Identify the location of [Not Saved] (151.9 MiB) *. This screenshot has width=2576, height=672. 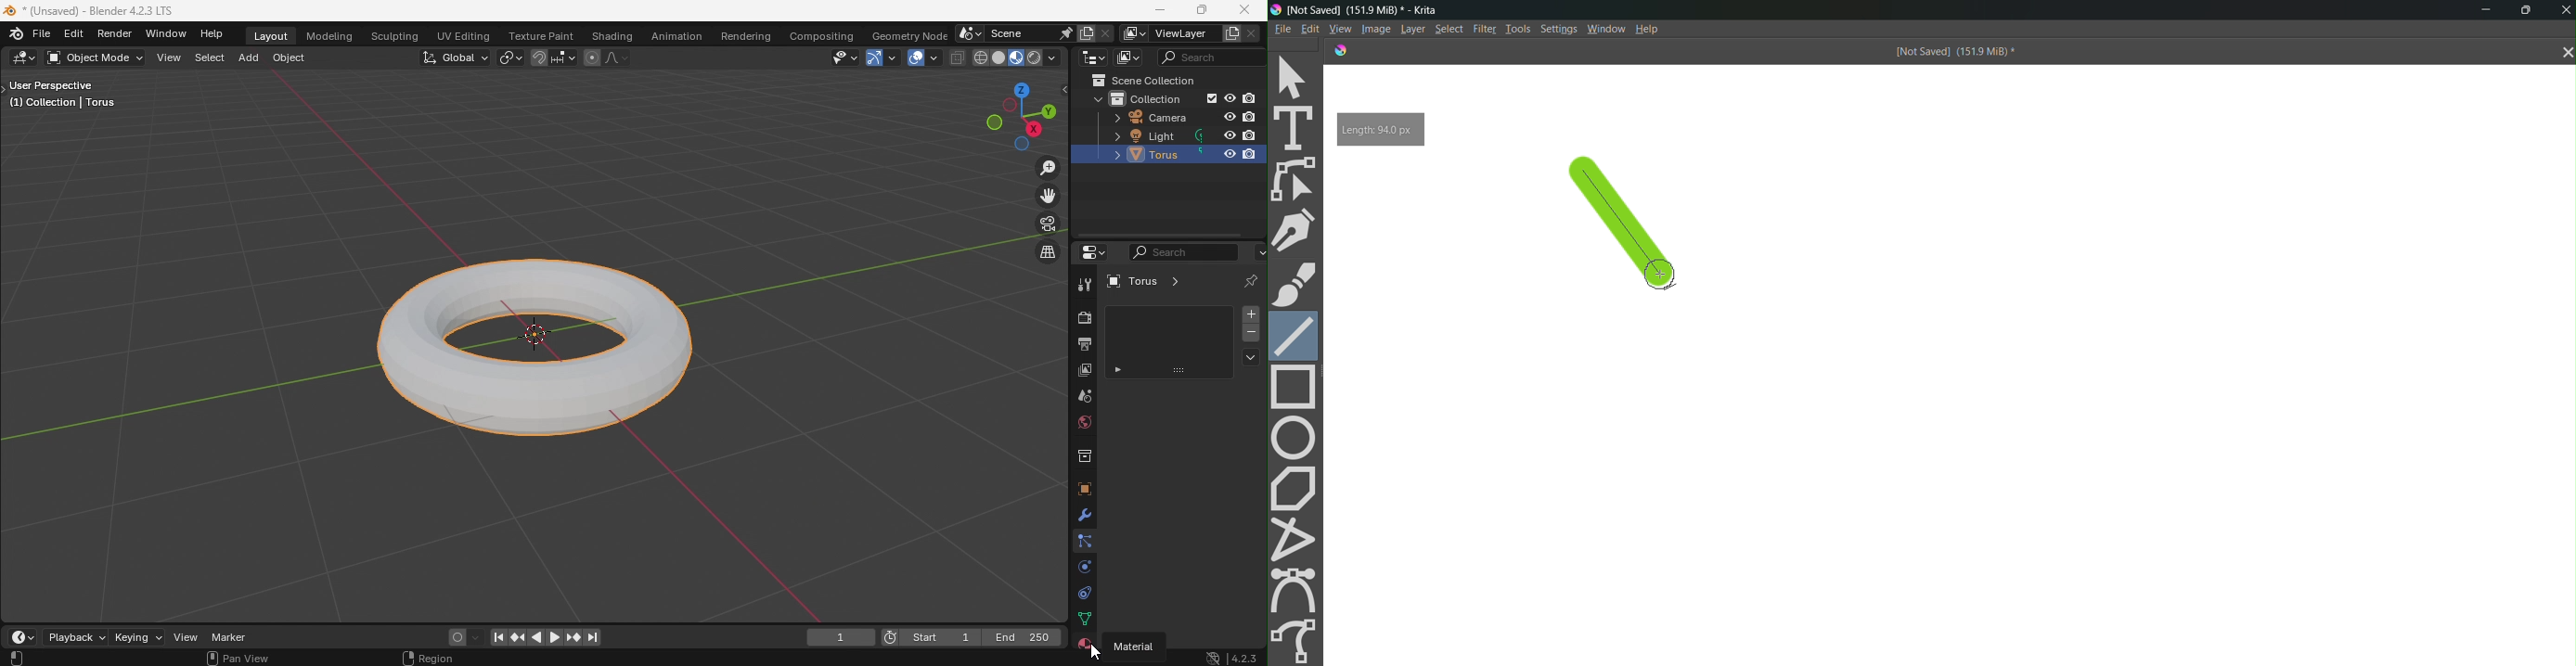
(1953, 53).